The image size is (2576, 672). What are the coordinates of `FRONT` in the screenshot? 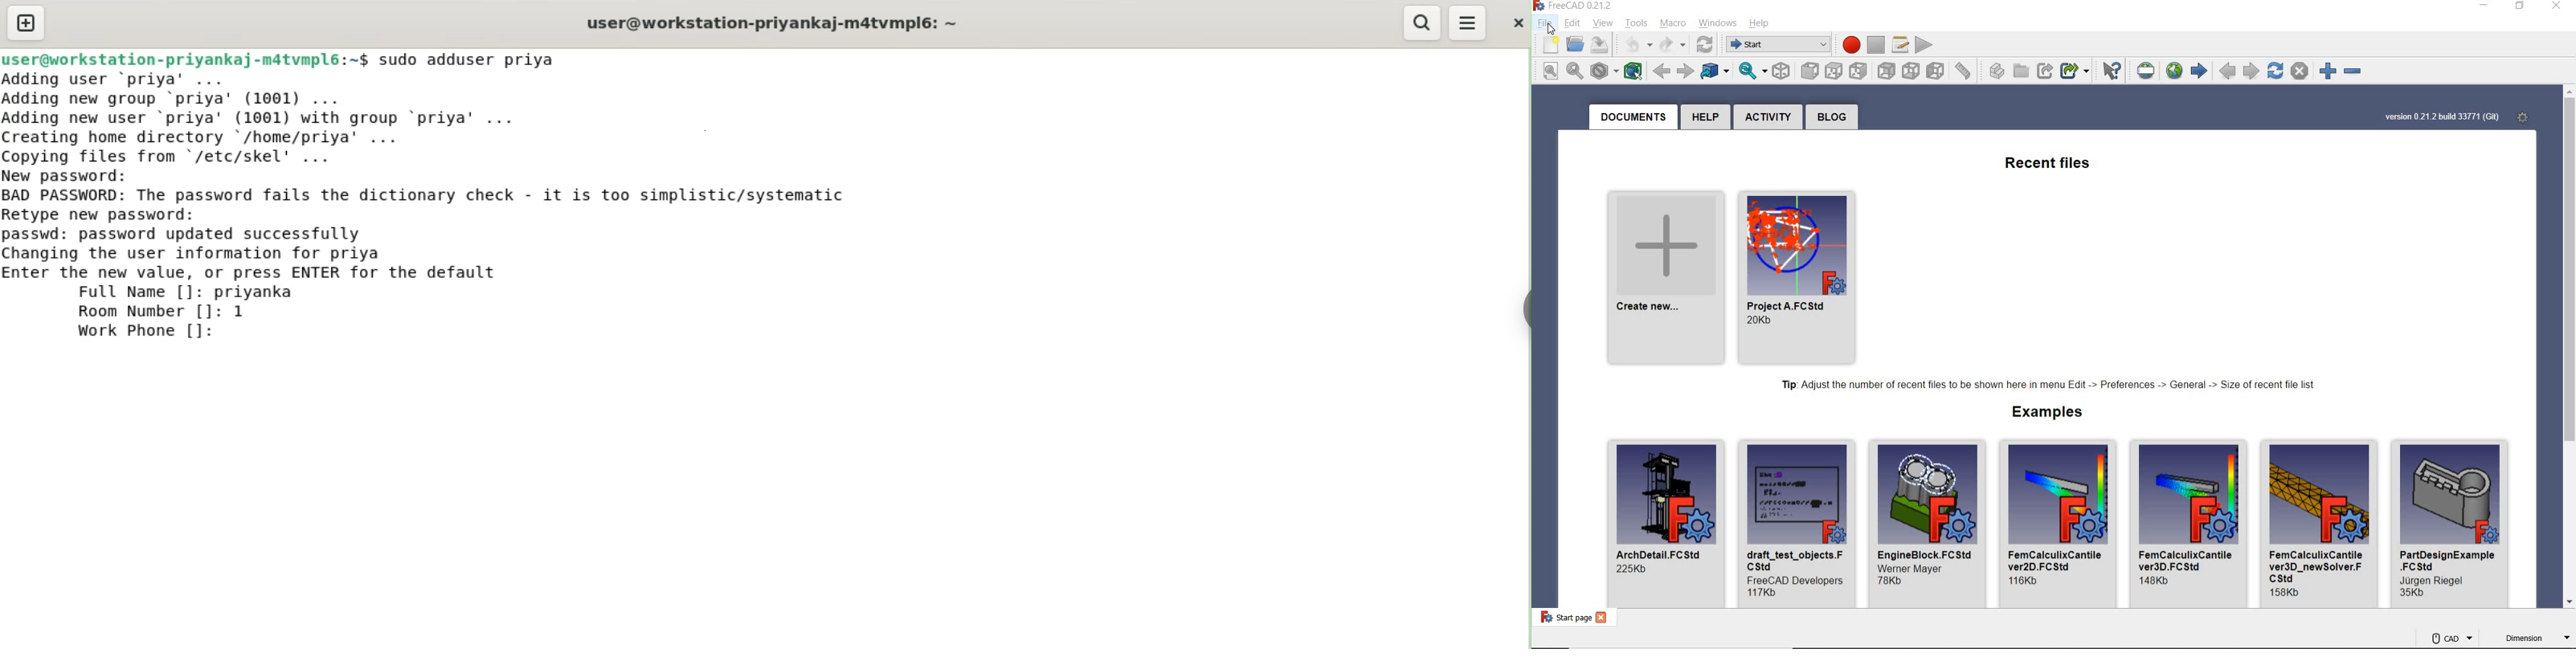 It's located at (1809, 71).